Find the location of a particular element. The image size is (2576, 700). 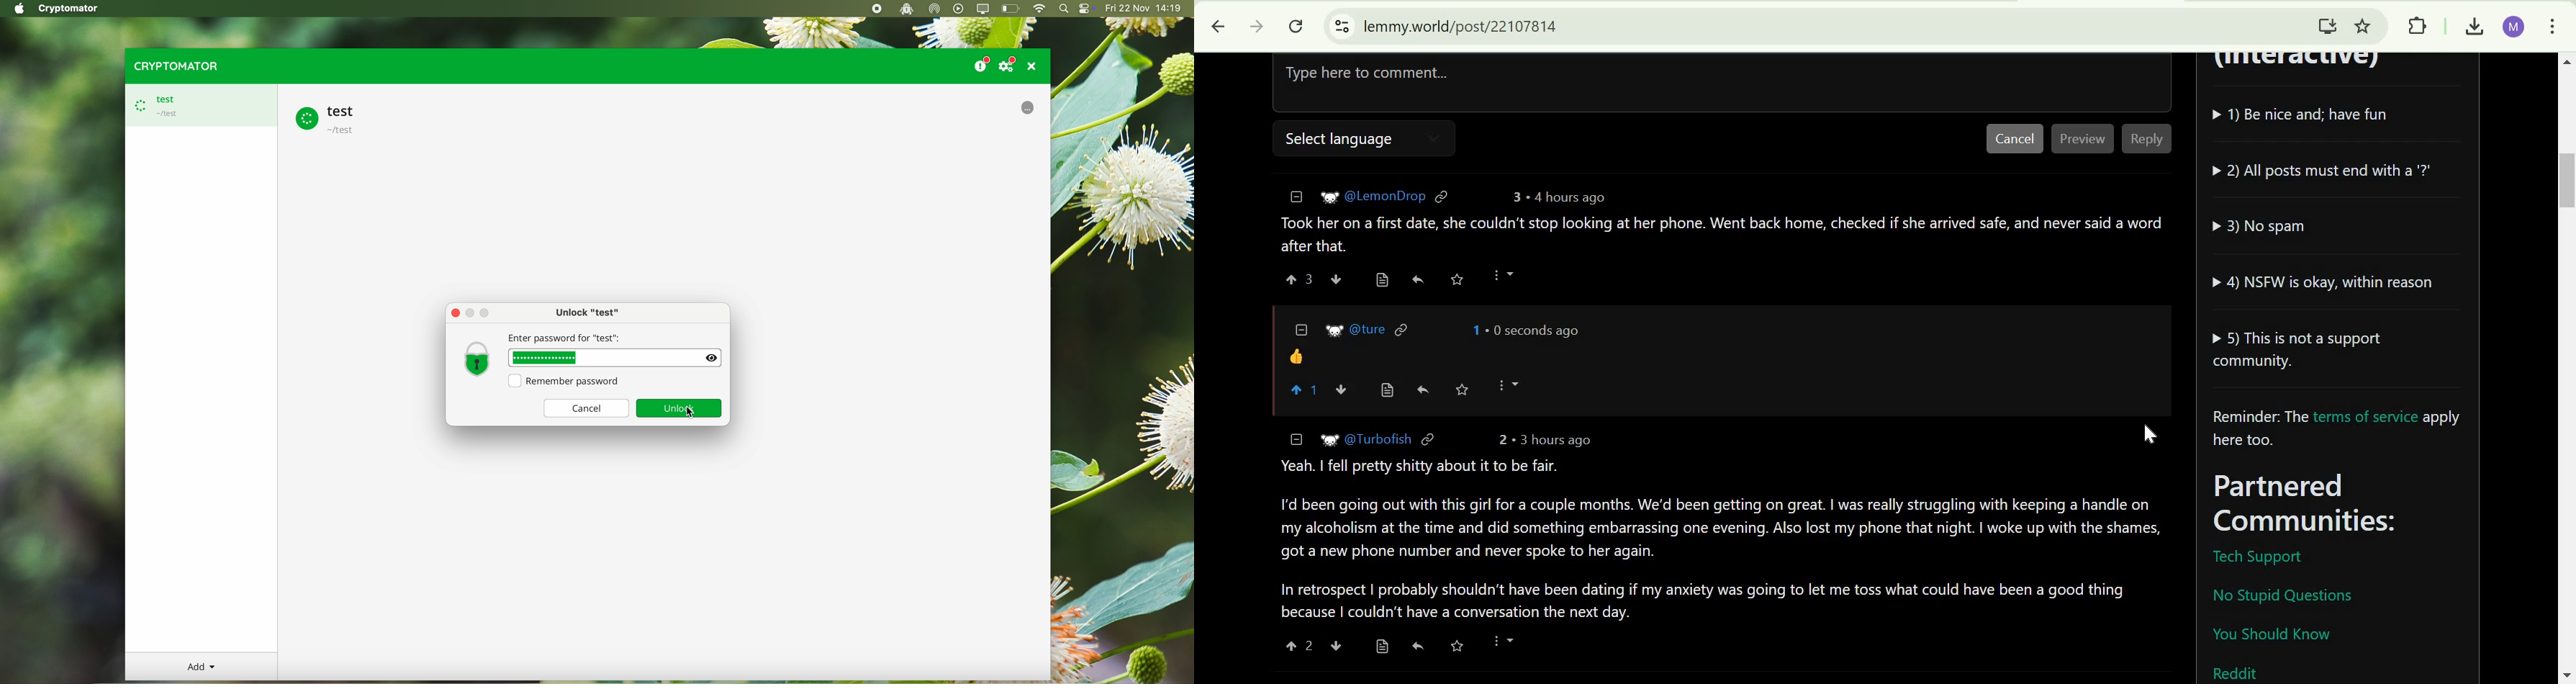

share is located at coordinates (1420, 645).